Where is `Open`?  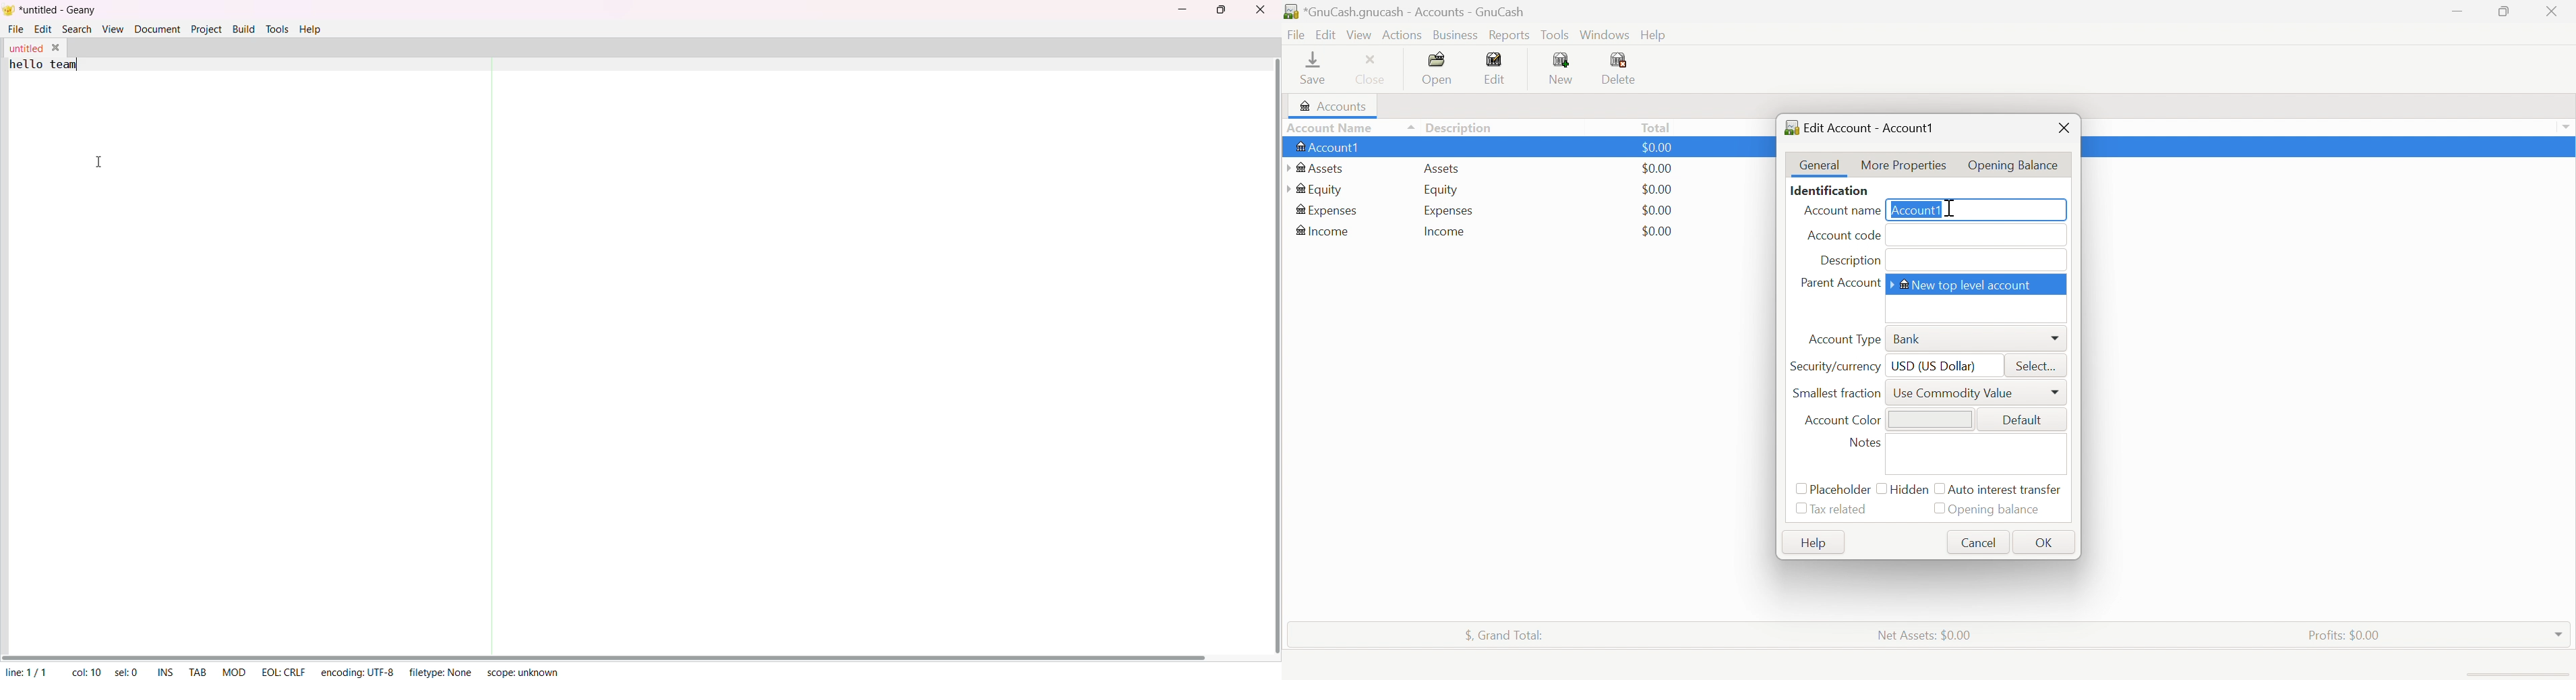 Open is located at coordinates (1437, 67).